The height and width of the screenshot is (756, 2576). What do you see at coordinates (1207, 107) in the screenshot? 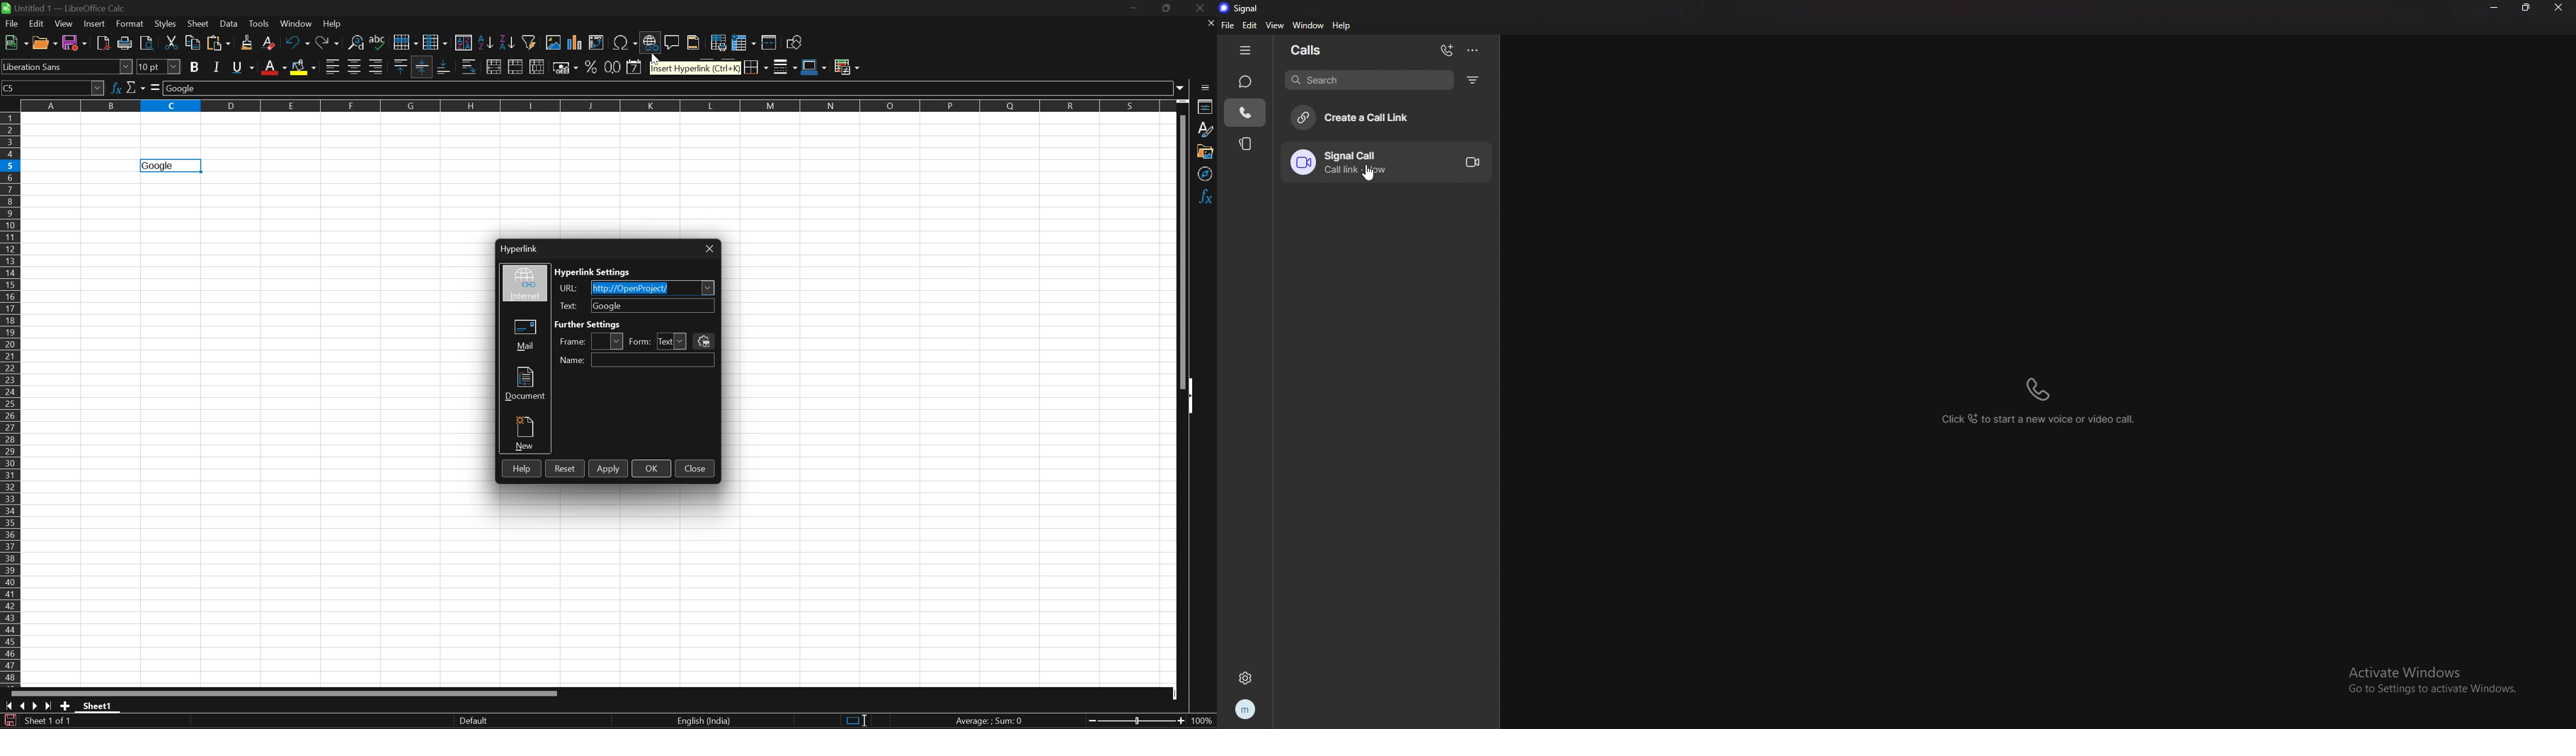
I see `Properties` at bounding box center [1207, 107].